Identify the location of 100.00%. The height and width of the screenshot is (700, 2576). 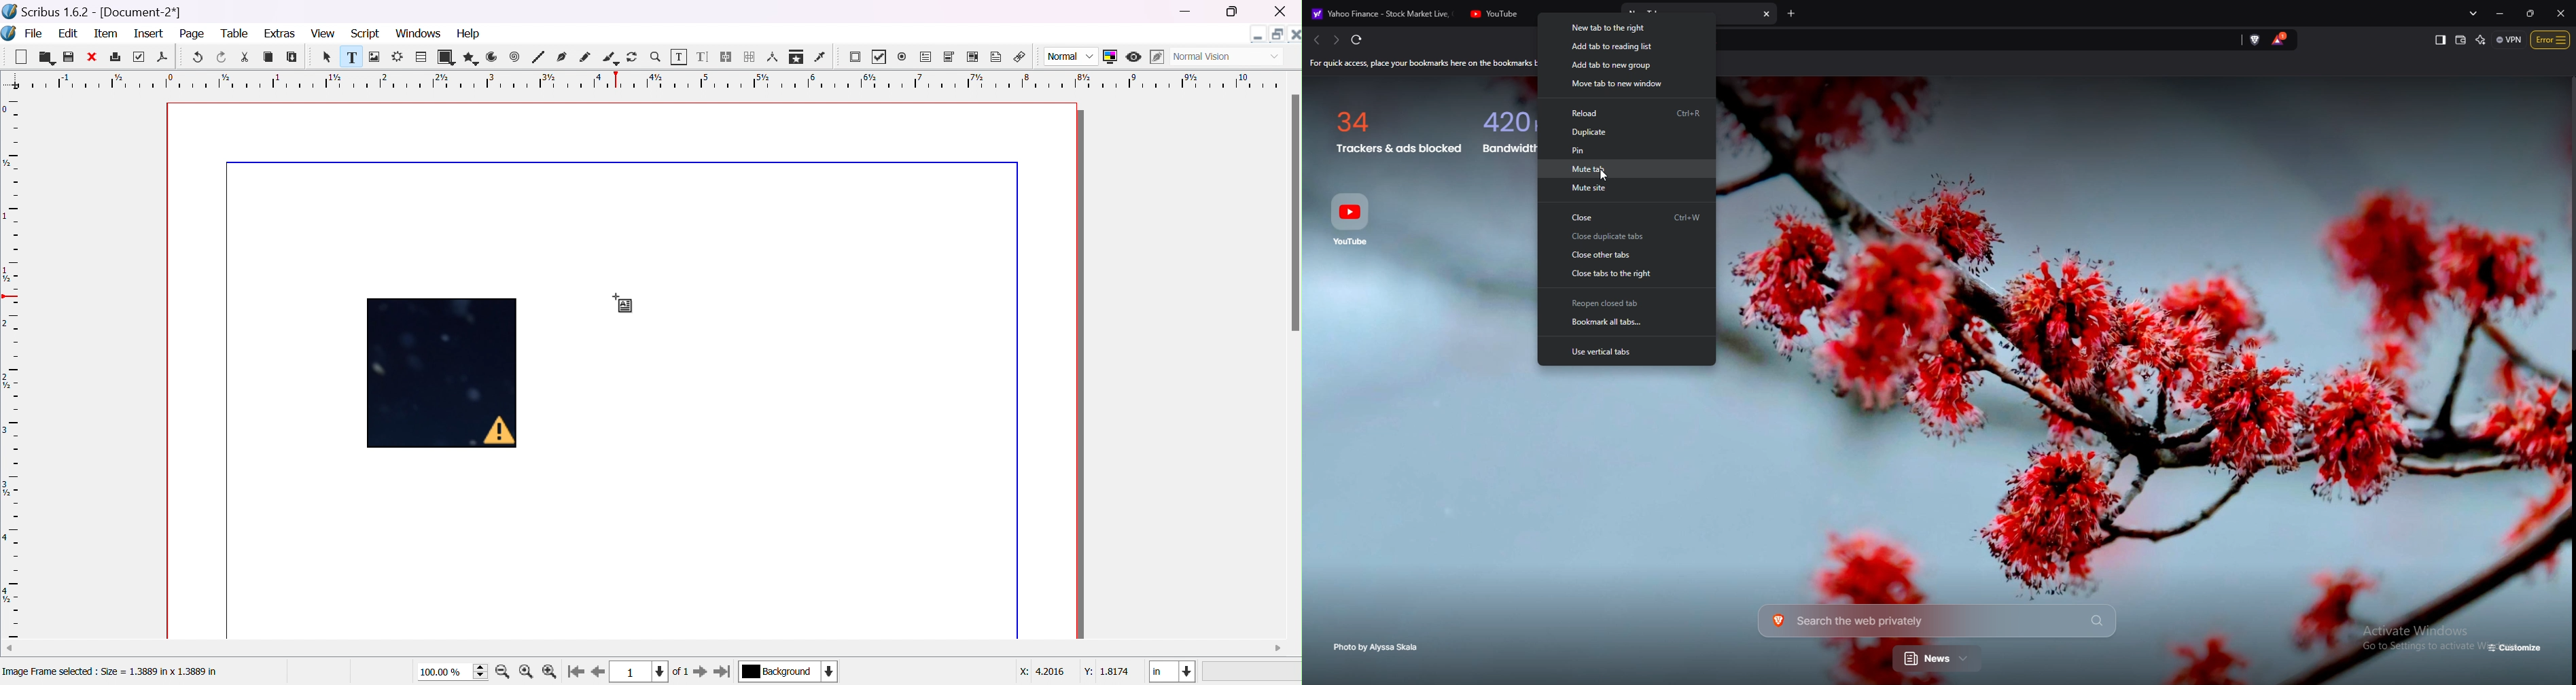
(454, 672).